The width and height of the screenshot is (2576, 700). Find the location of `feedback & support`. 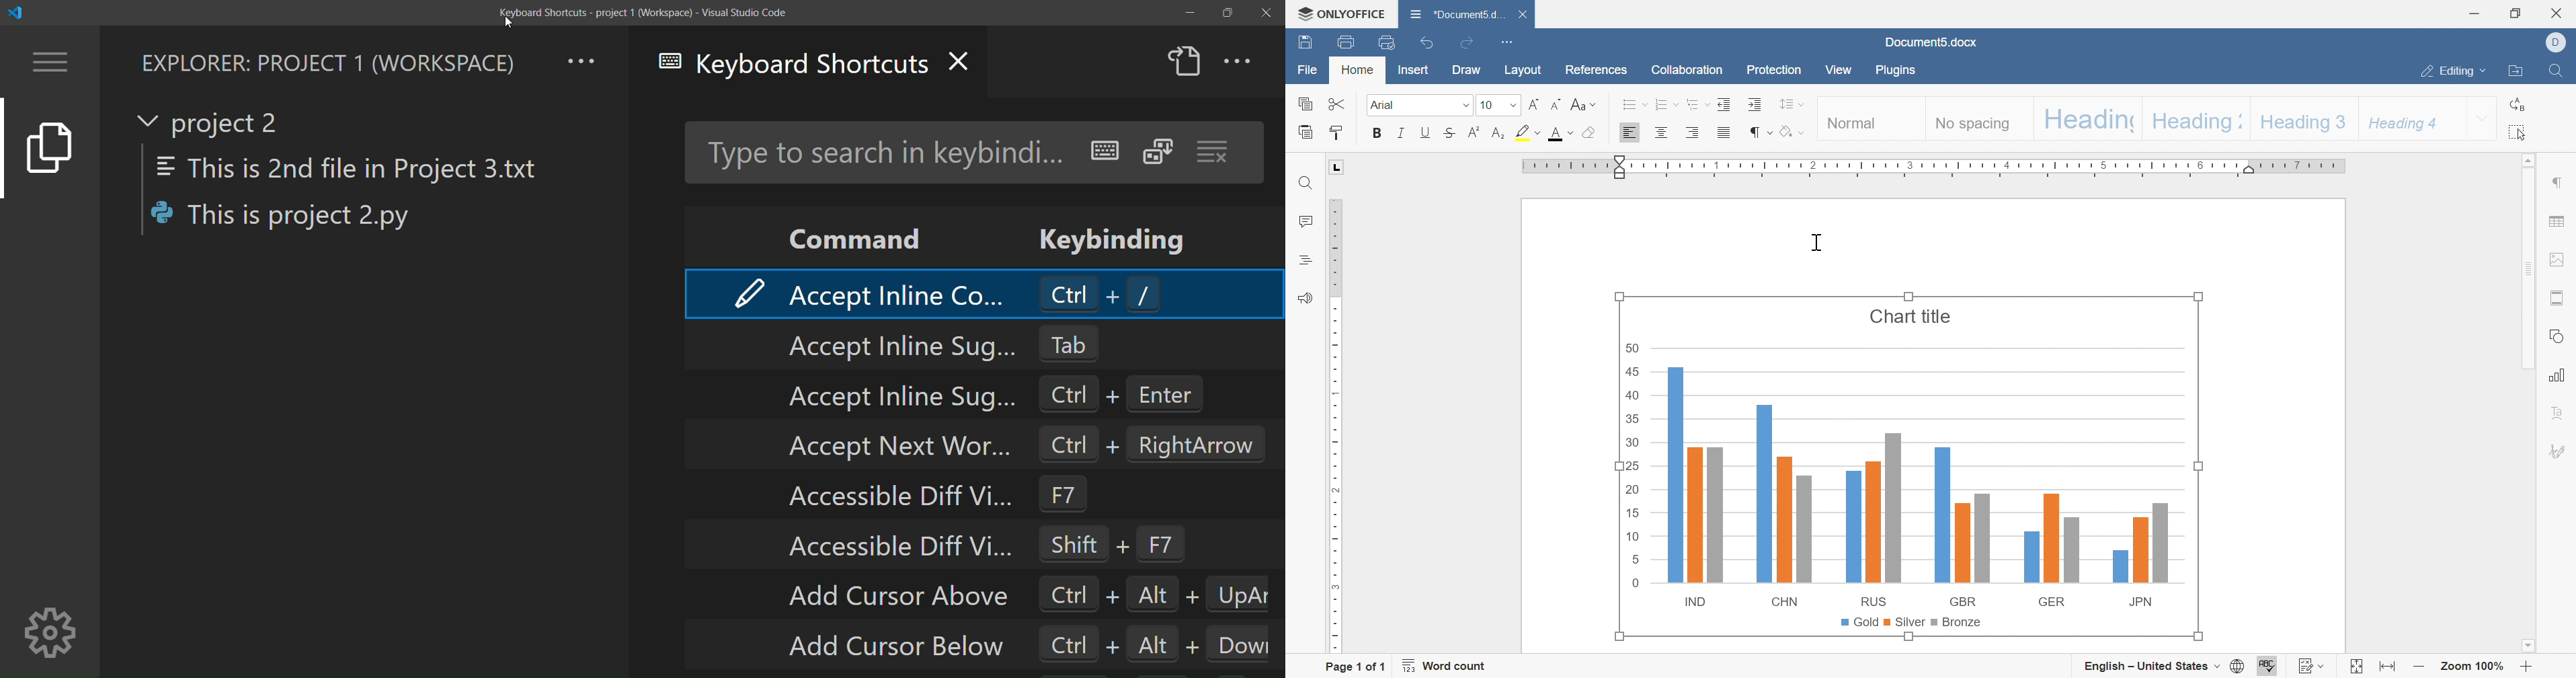

feedback & support is located at coordinates (1306, 299).